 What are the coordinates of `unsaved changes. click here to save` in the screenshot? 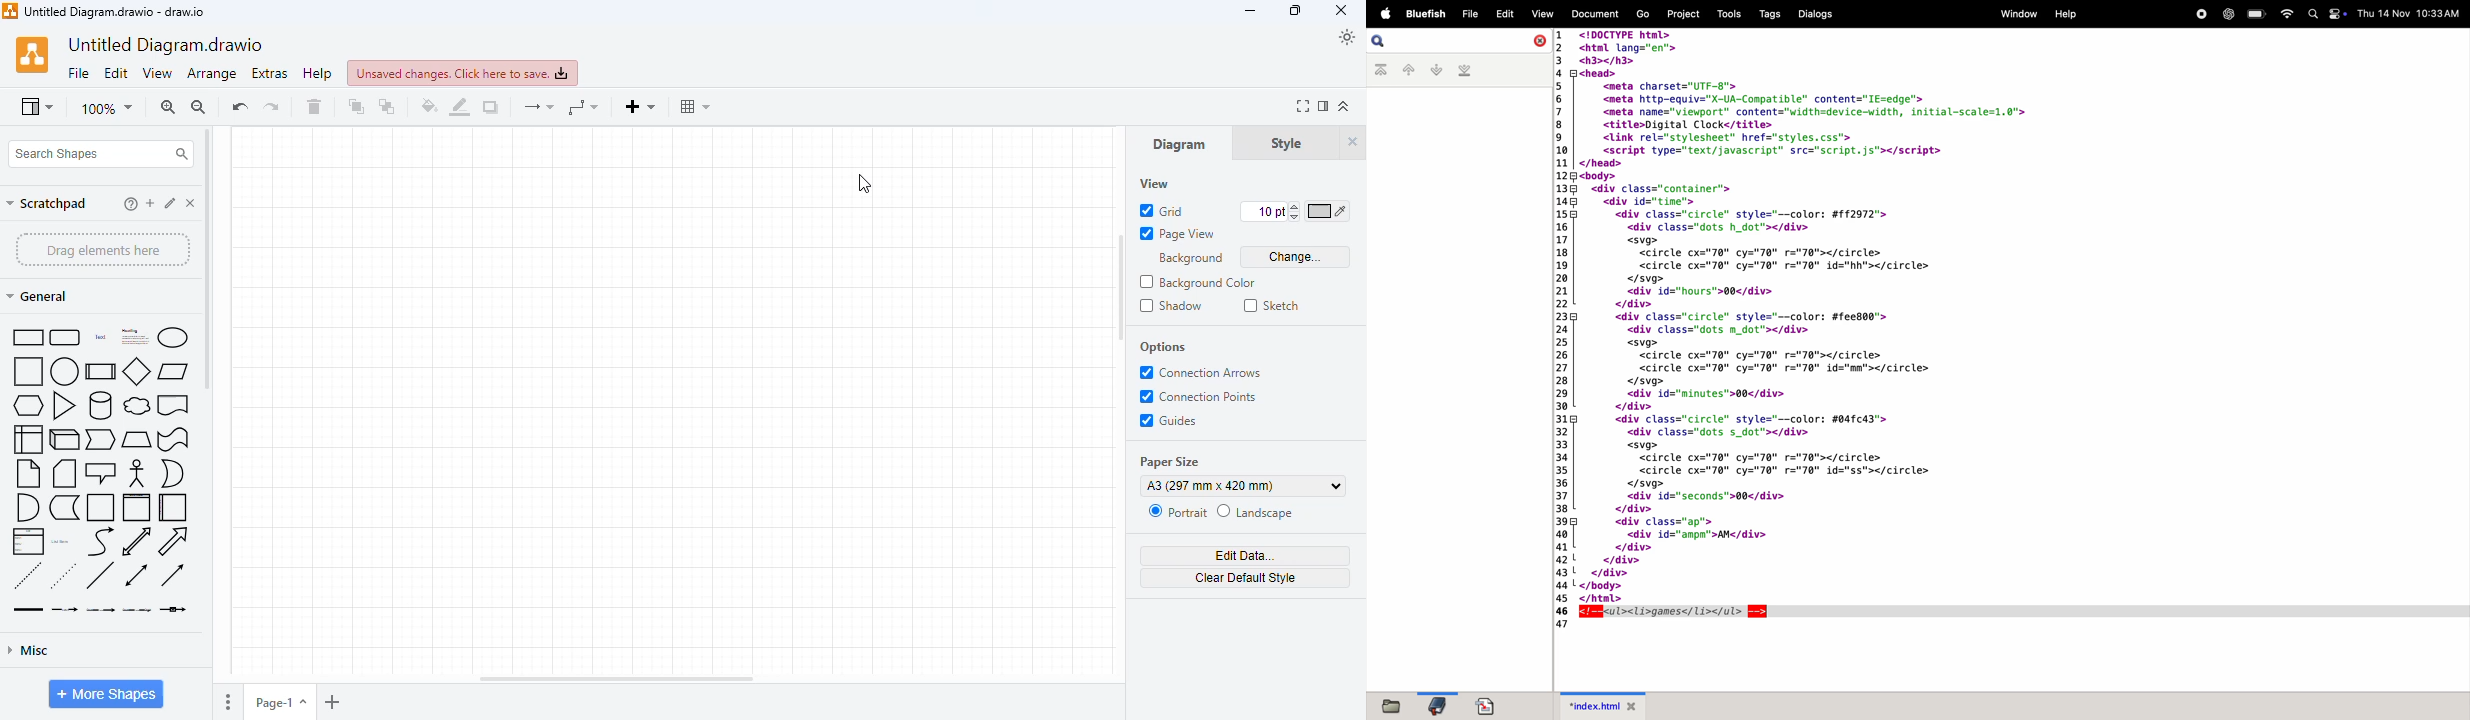 It's located at (463, 73).